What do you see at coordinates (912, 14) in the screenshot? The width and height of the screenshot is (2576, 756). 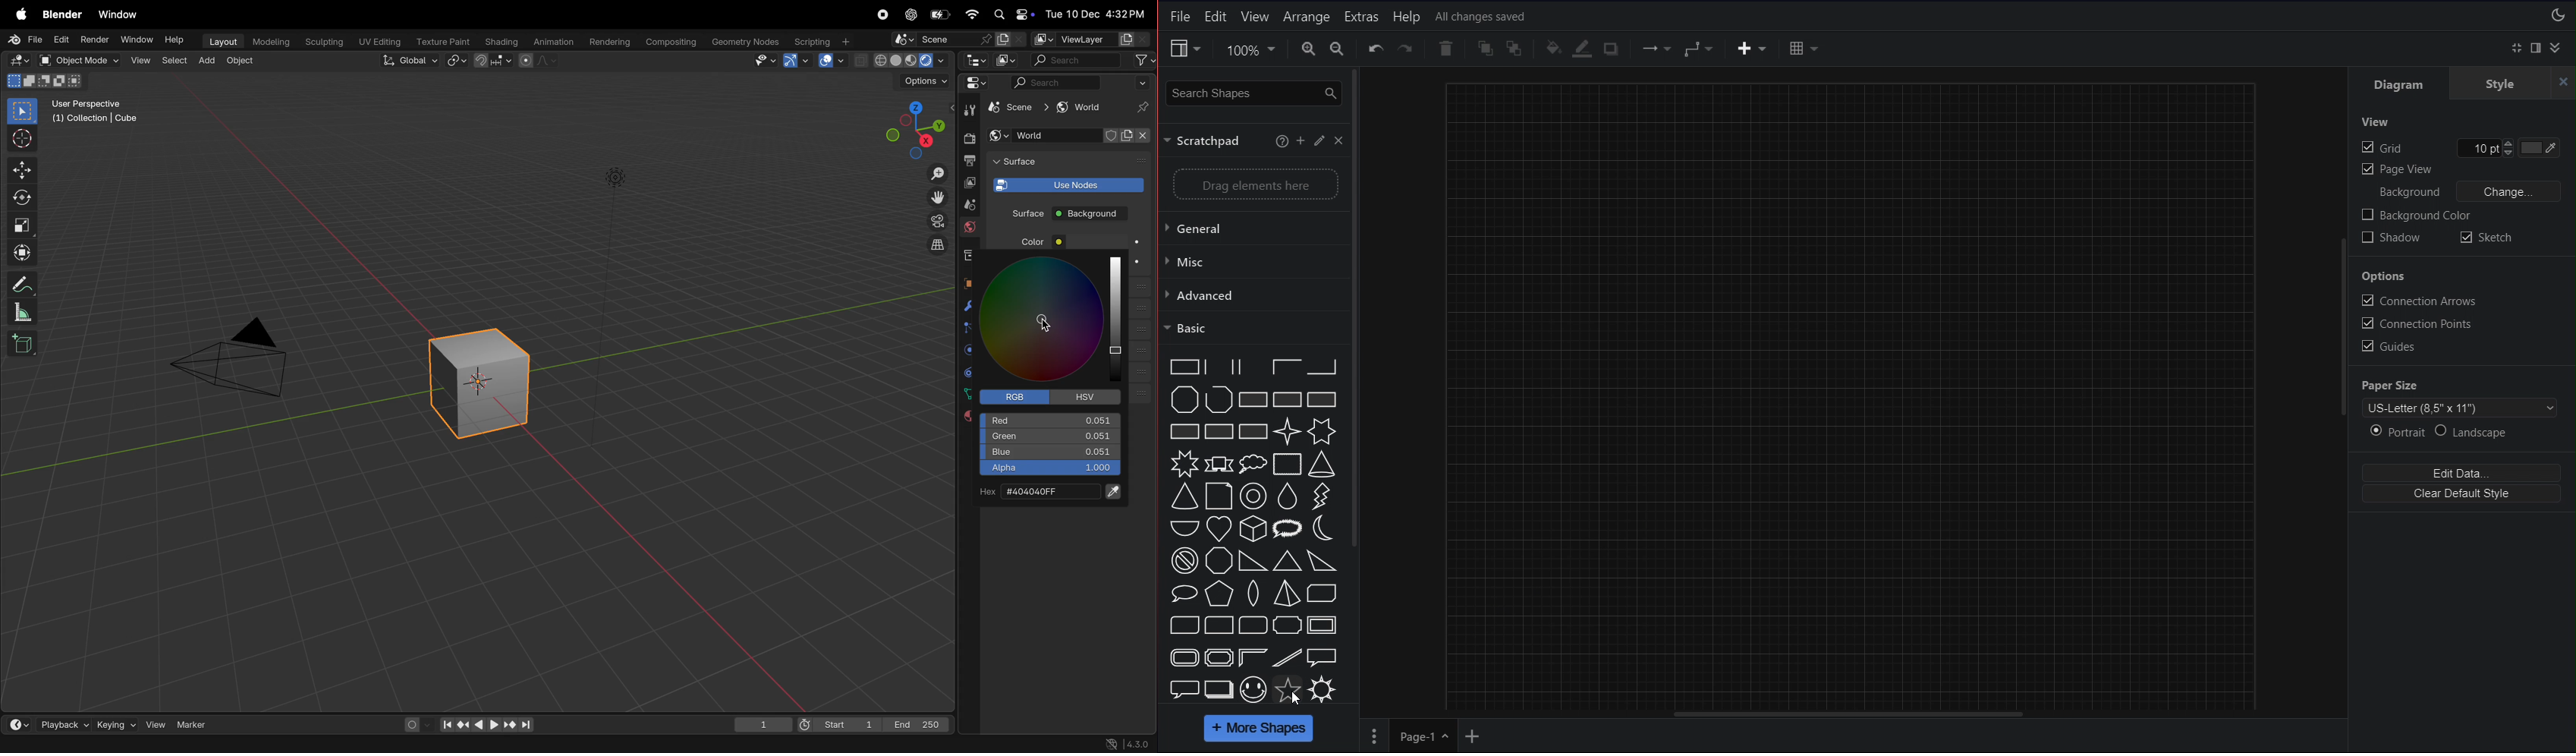 I see `chatgpt` at bounding box center [912, 14].